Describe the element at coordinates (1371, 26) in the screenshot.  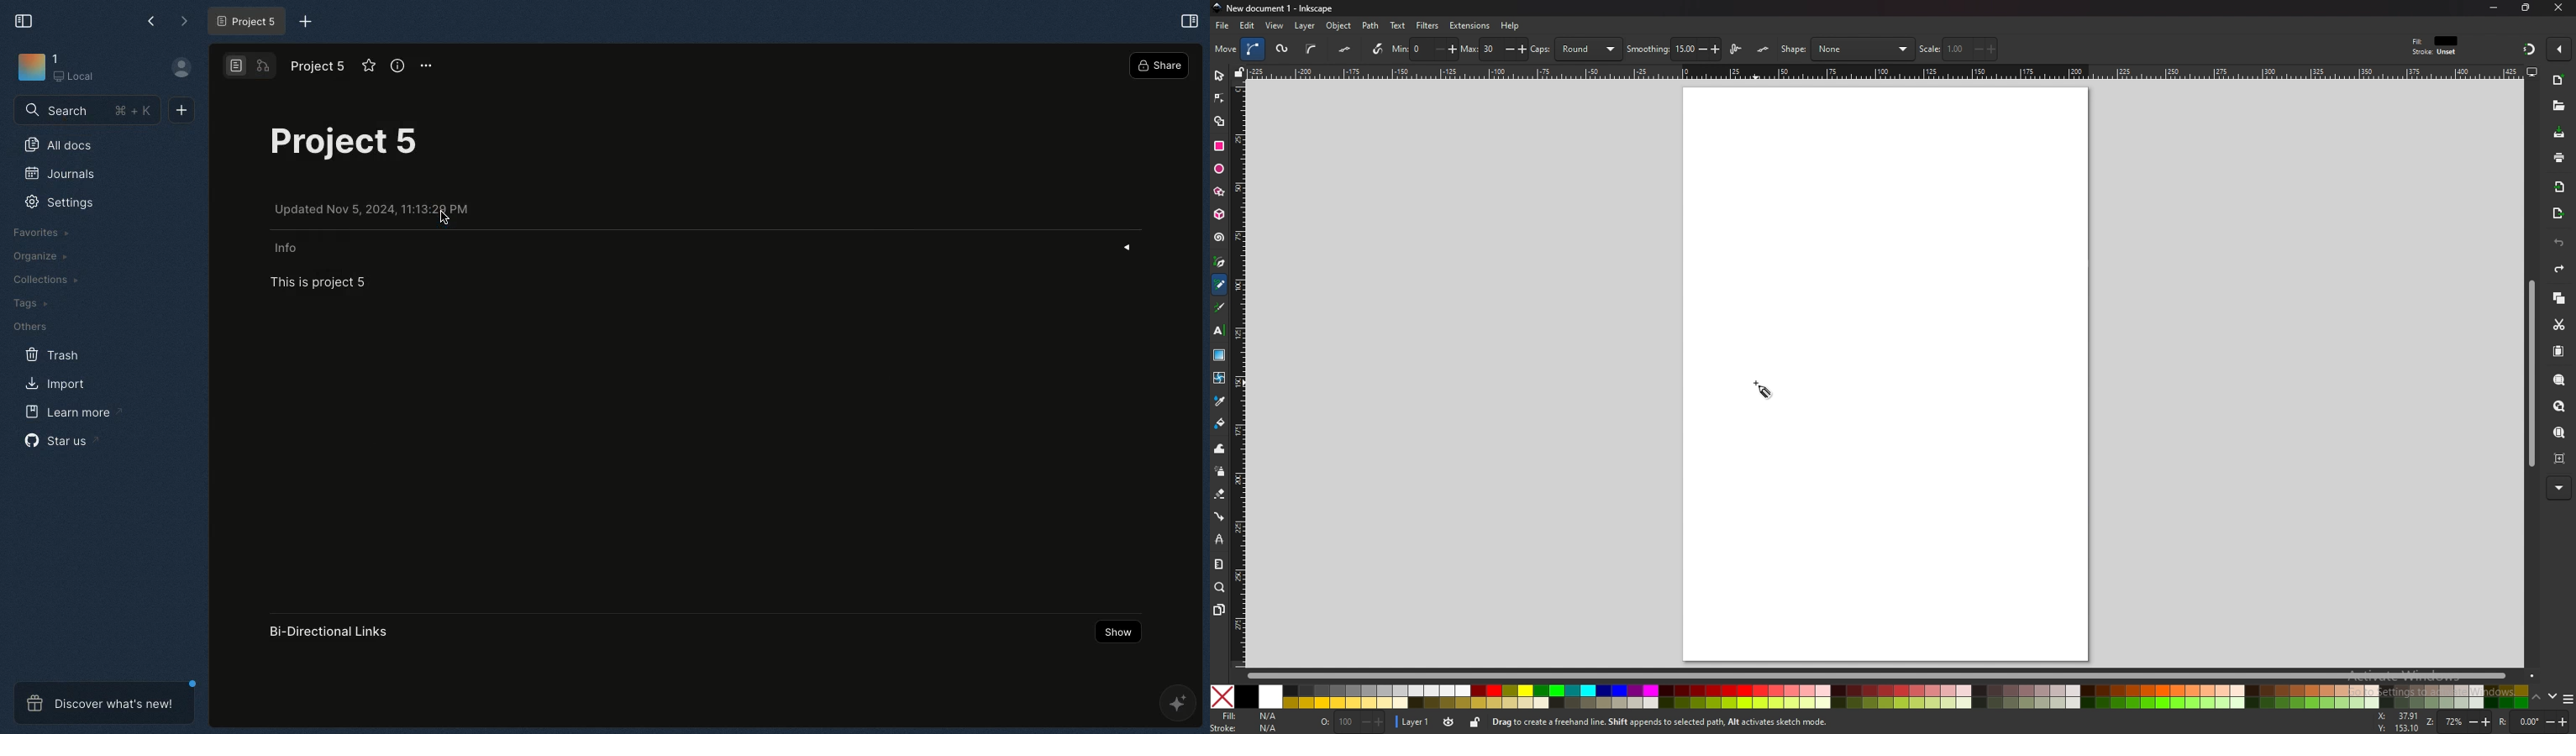
I see `path` at that location.